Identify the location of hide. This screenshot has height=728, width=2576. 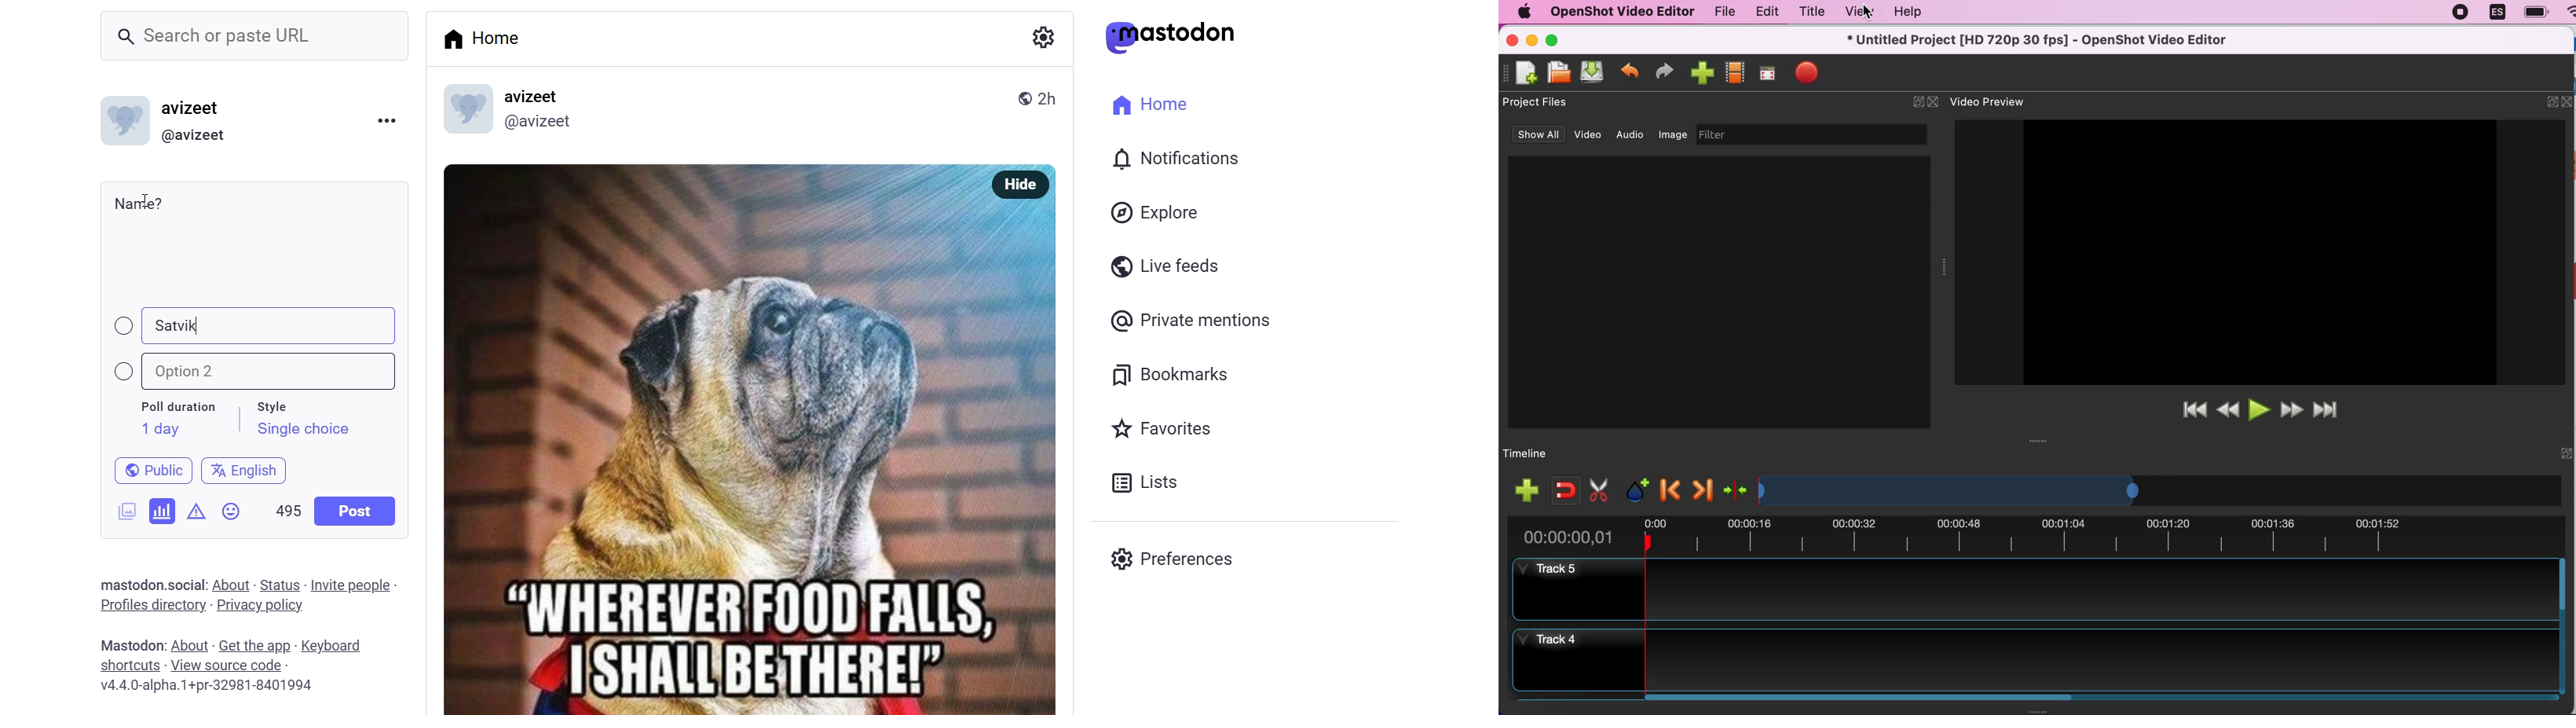
(1016, 185).